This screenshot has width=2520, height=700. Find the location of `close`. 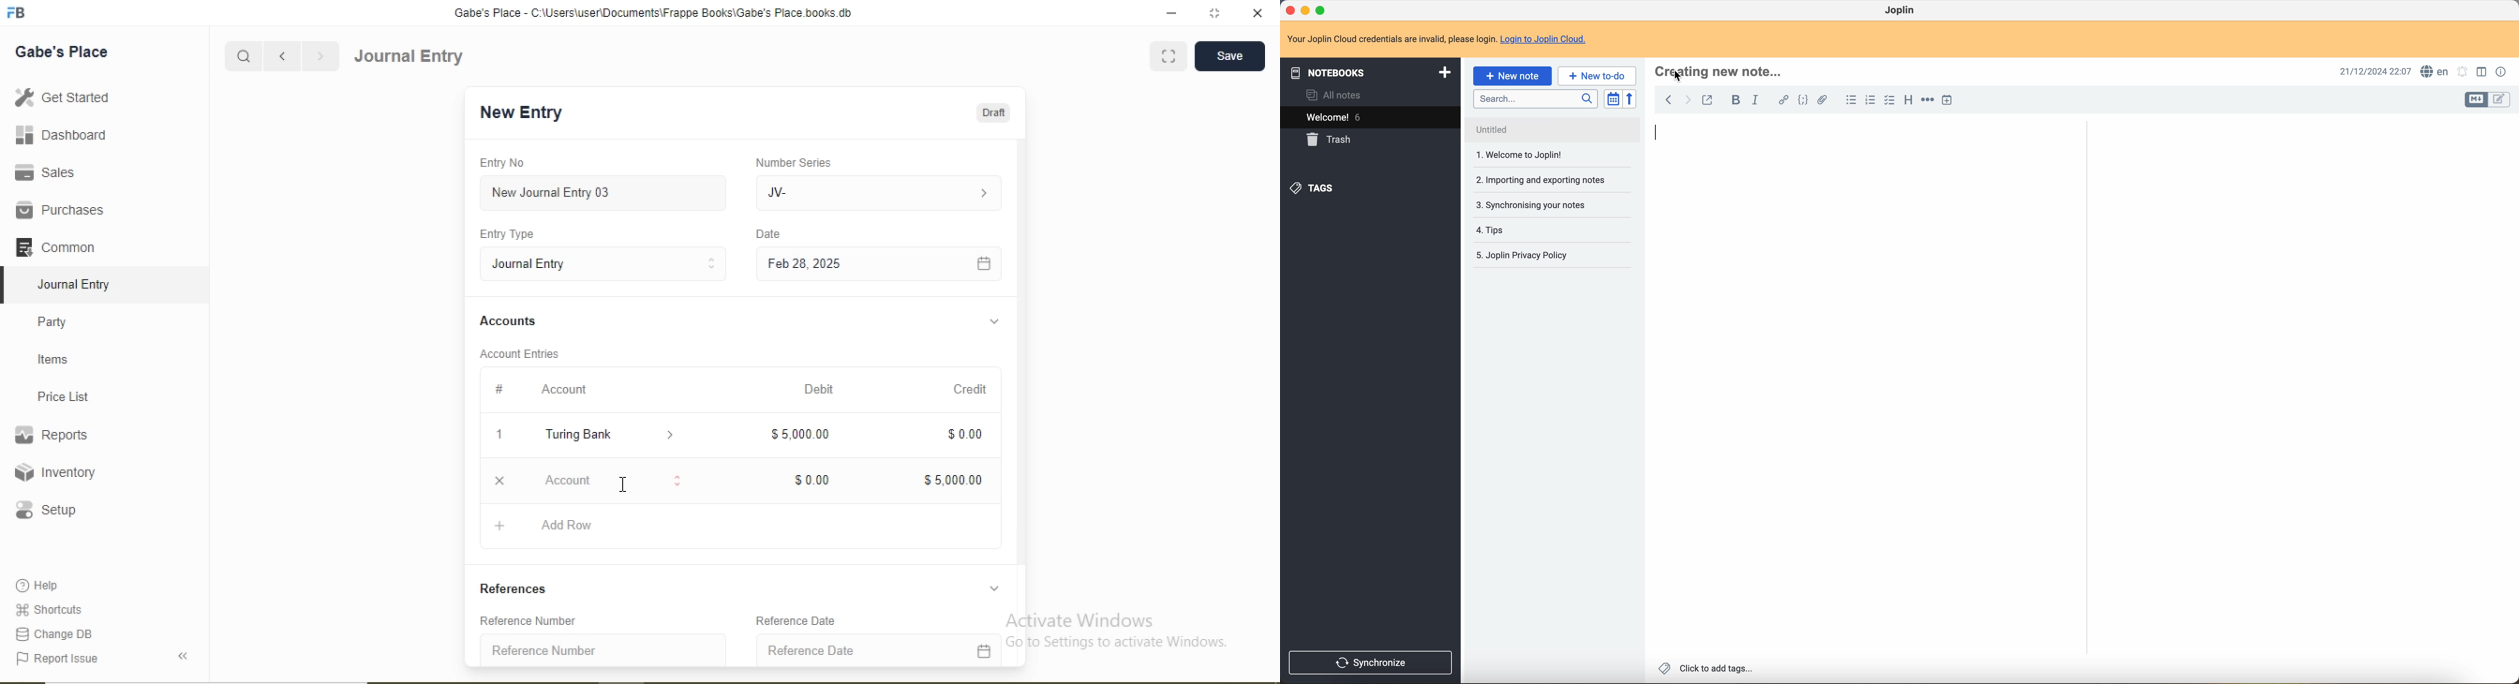

close is located at coordinates (1259, 13).